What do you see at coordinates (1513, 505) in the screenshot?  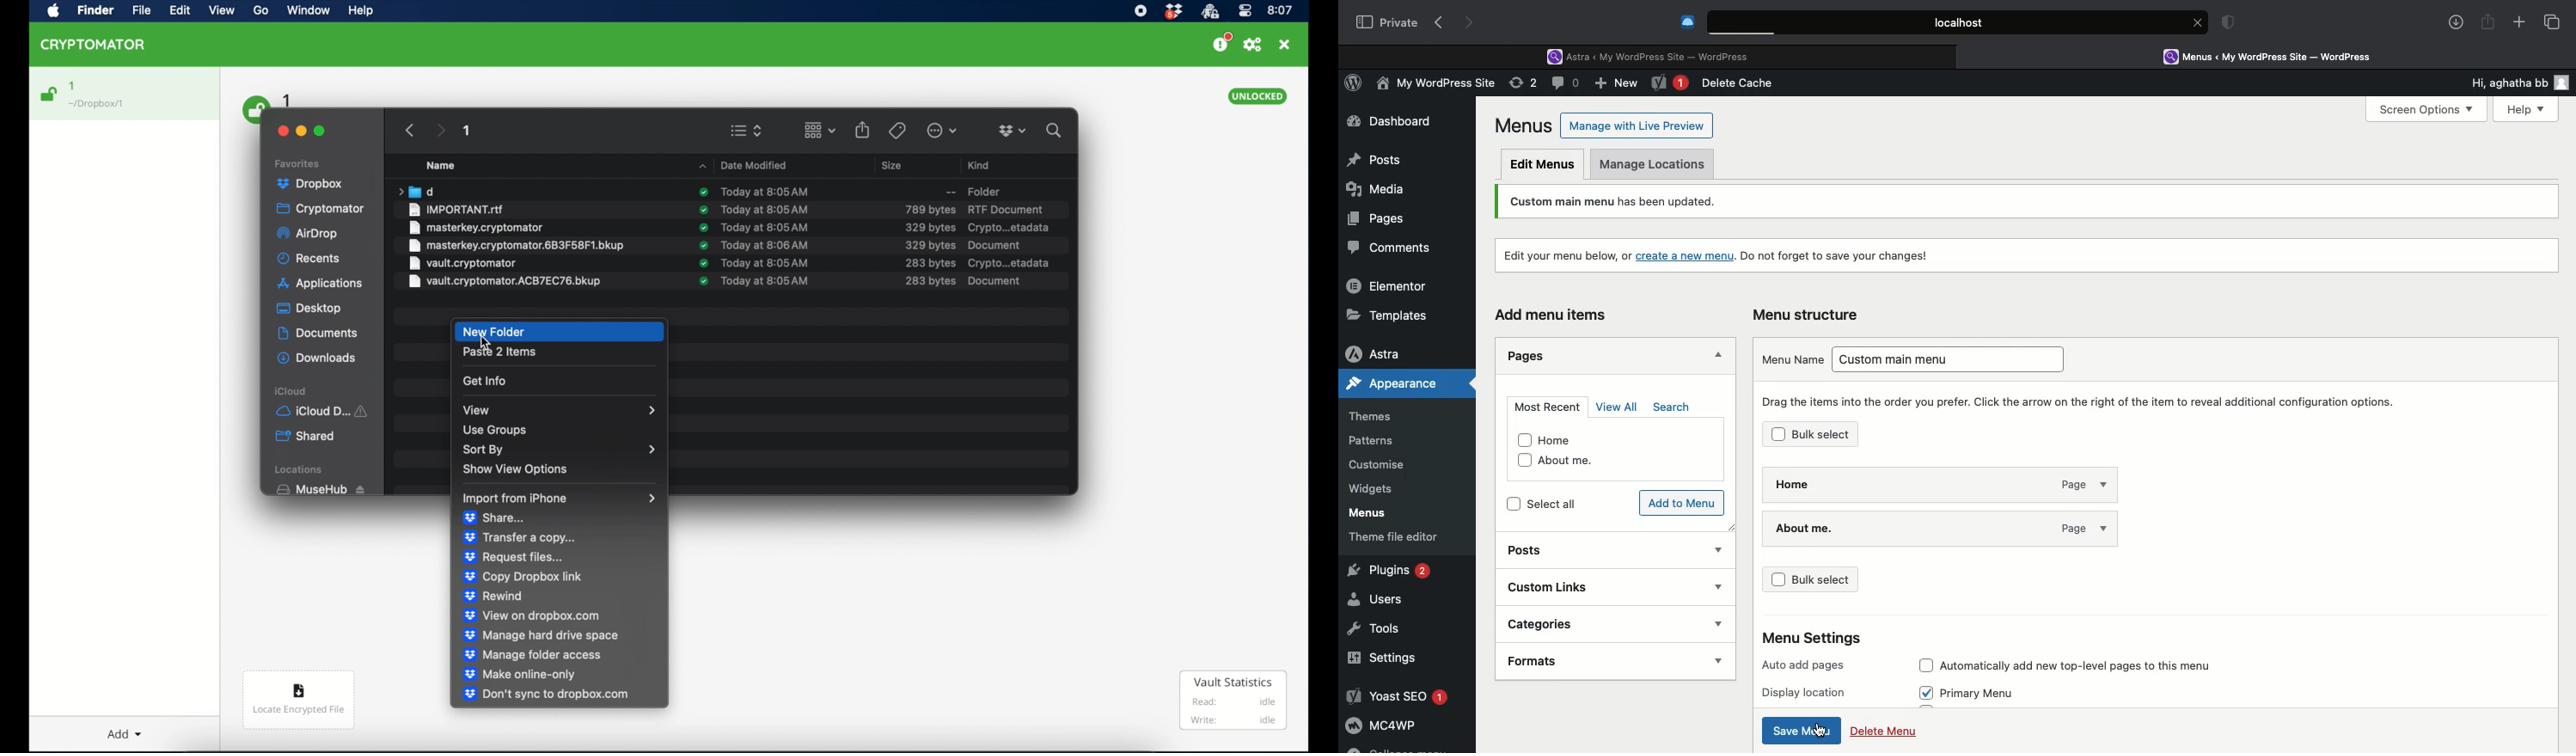 I see `checkbox` at bounding box center [1513, 505].